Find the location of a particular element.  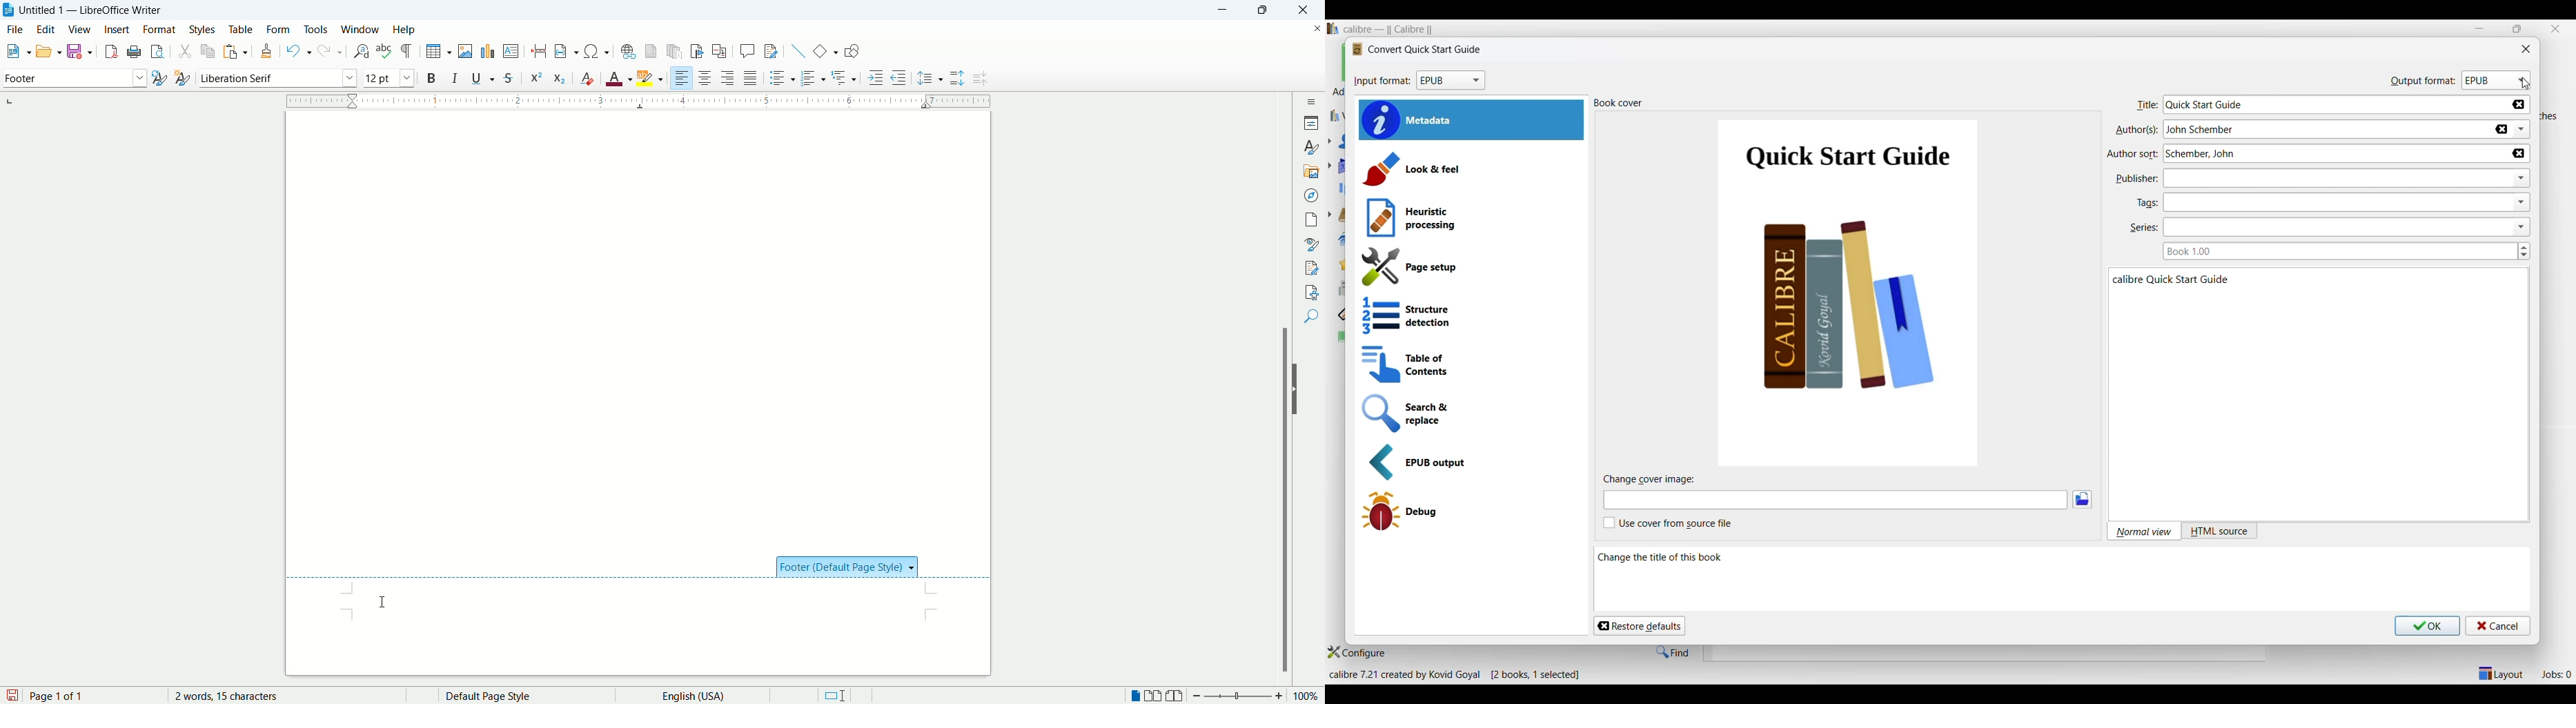

insert chart is located at coordinates (486, 50).